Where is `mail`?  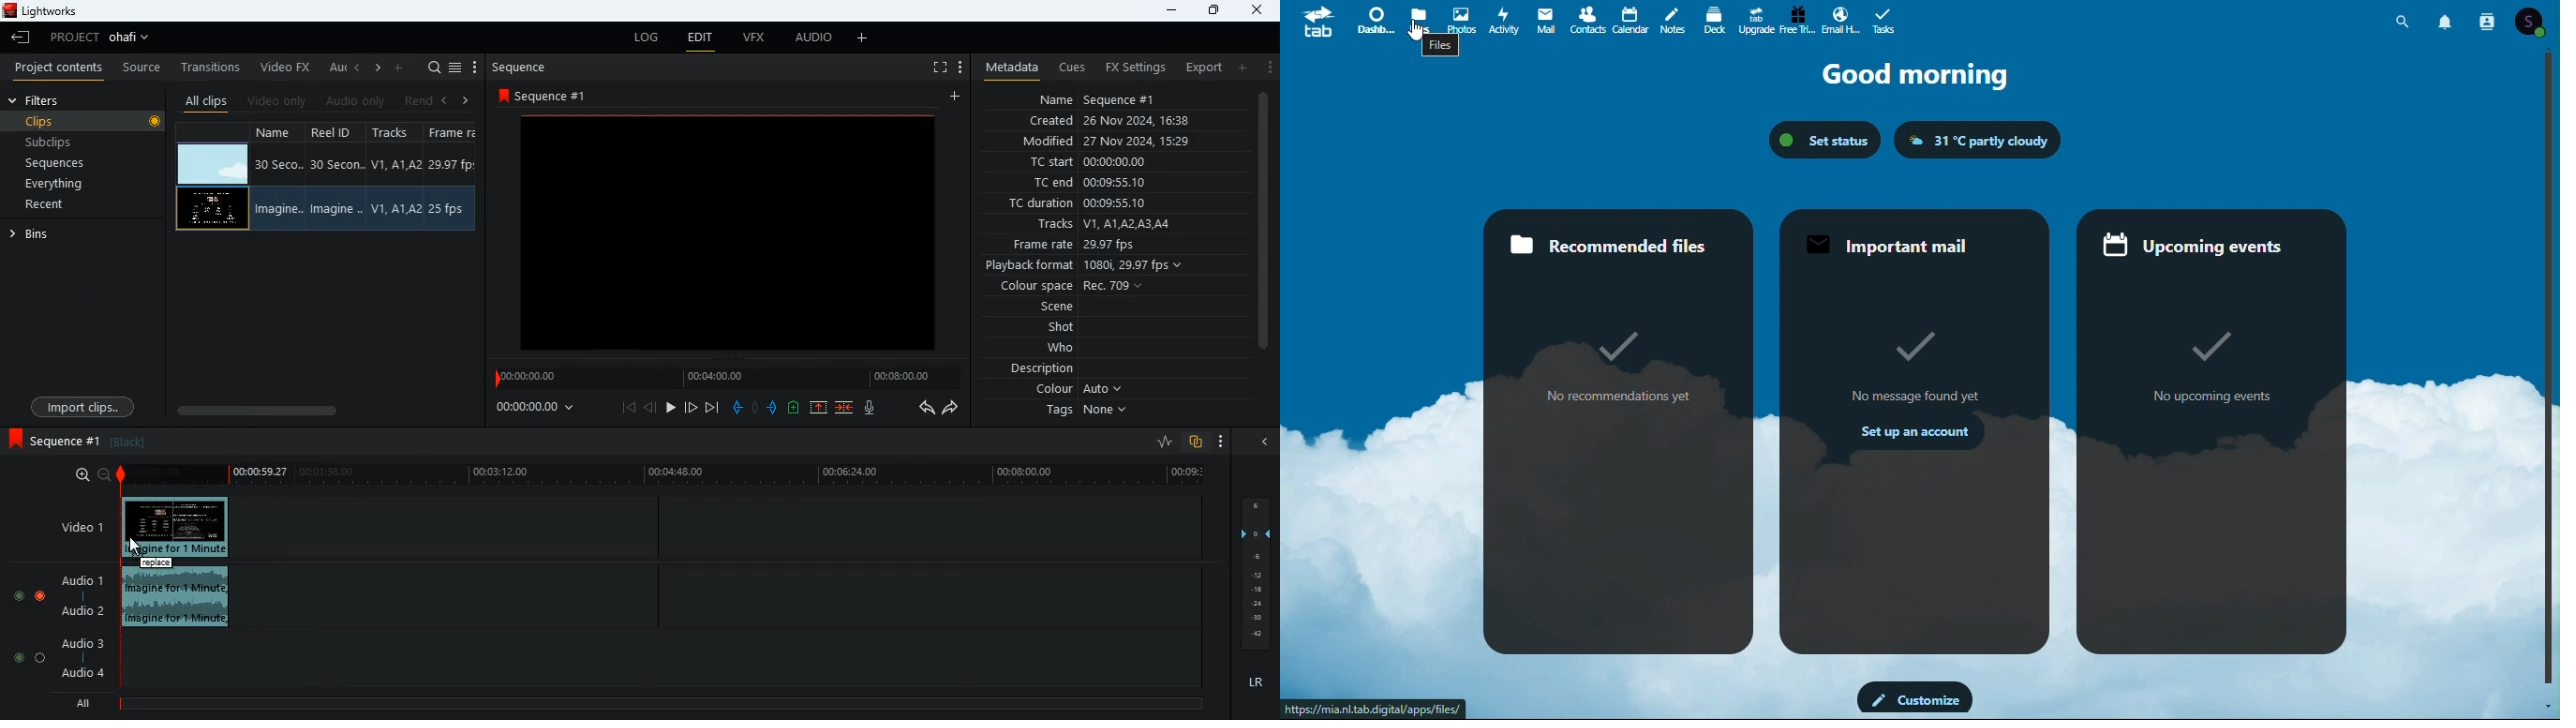
mail is located at coordinates (1548, 20).